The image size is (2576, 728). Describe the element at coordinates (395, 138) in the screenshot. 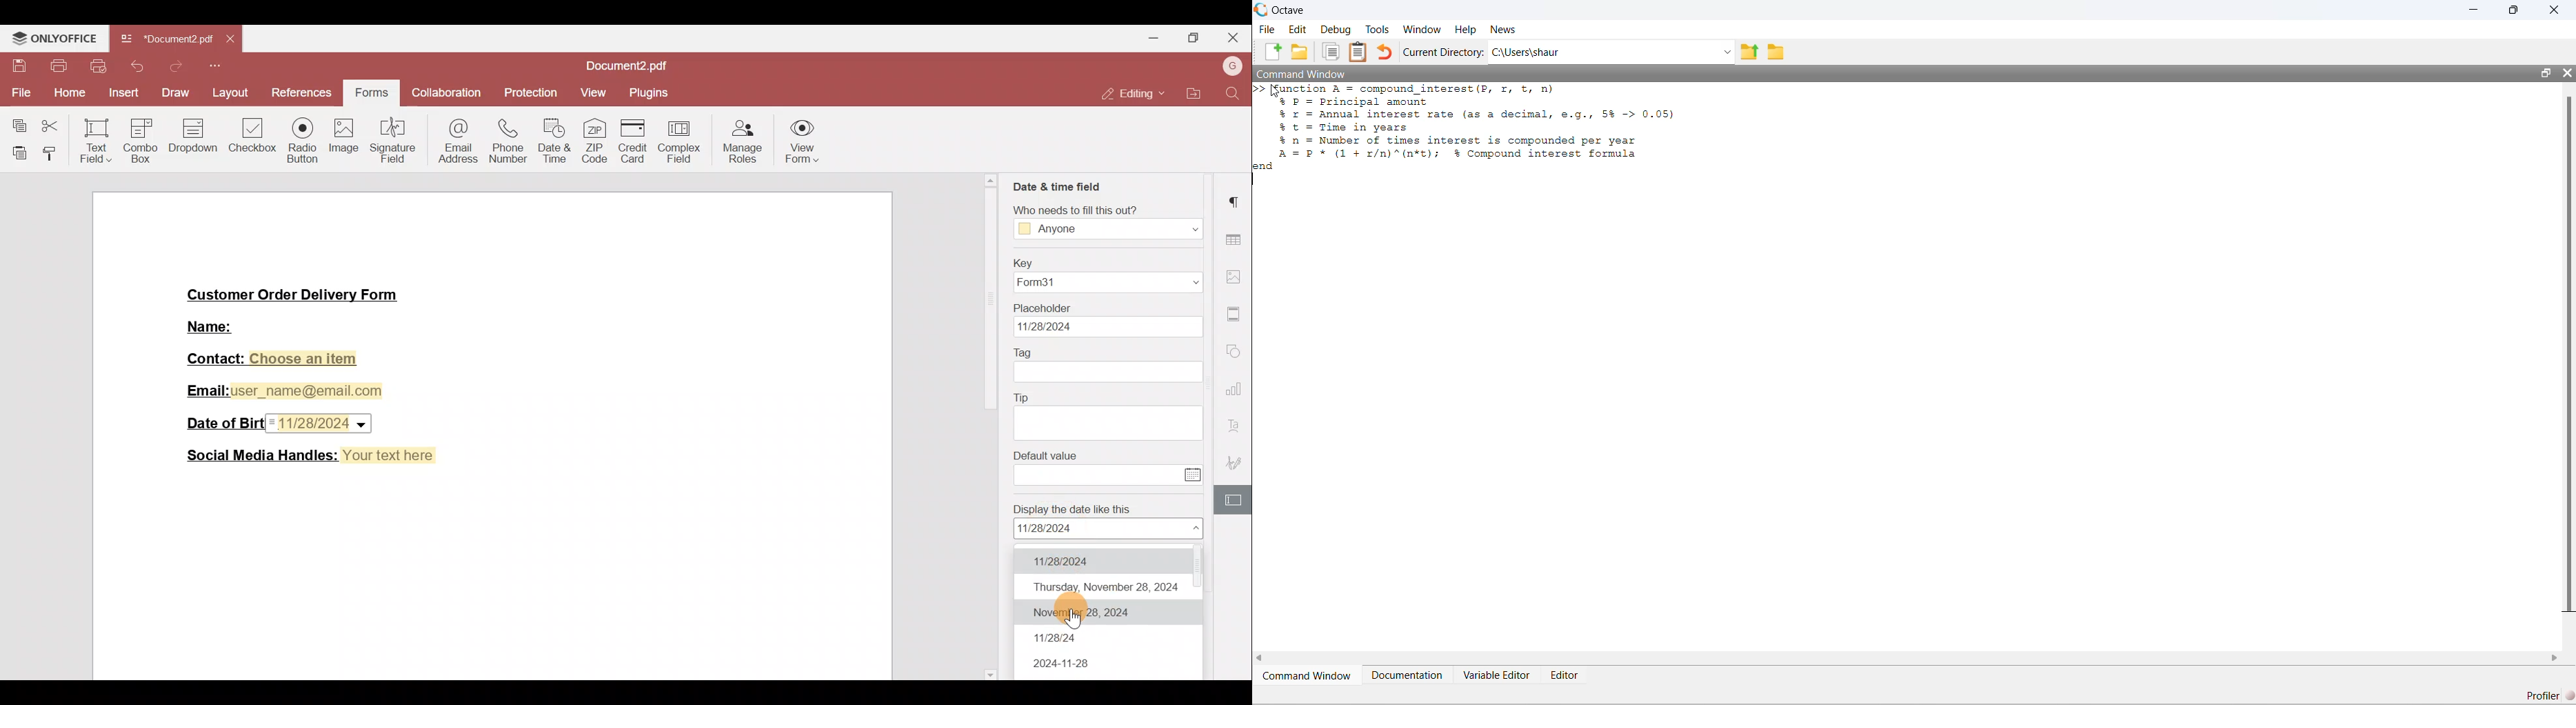

I see `Signature field` at that location.